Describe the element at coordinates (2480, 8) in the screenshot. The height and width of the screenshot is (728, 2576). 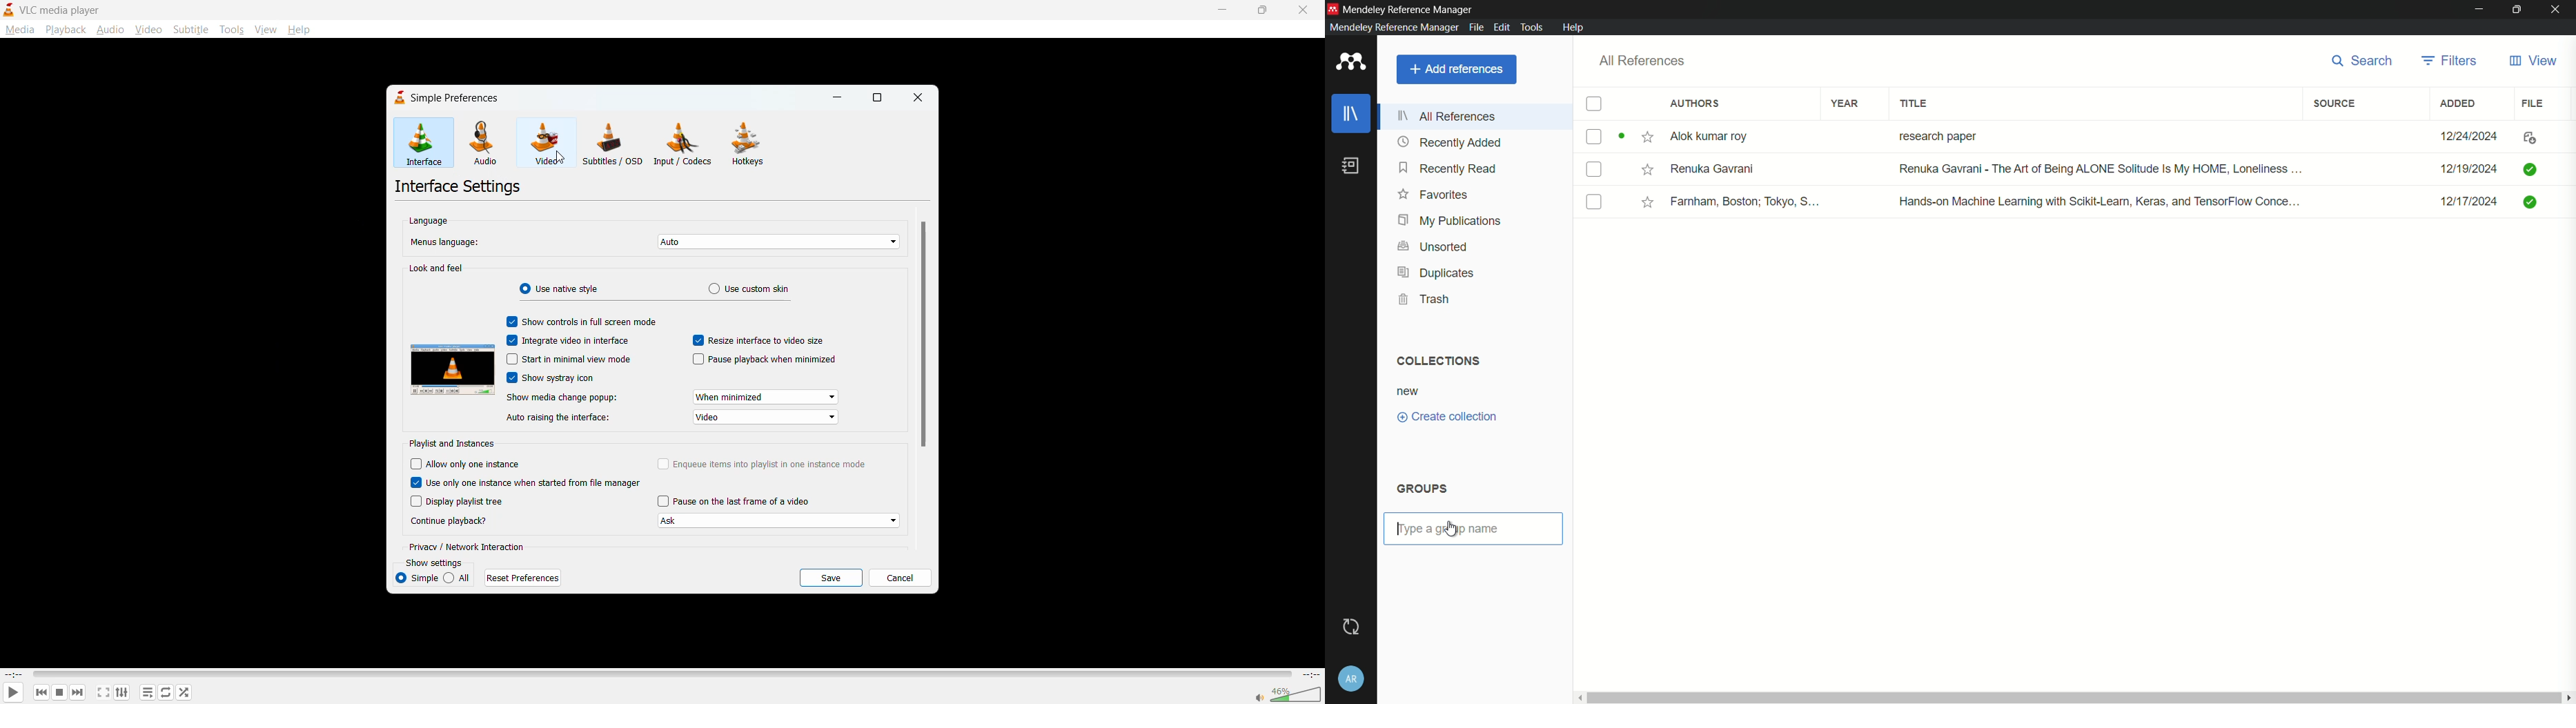
I see `minimize` at that location.